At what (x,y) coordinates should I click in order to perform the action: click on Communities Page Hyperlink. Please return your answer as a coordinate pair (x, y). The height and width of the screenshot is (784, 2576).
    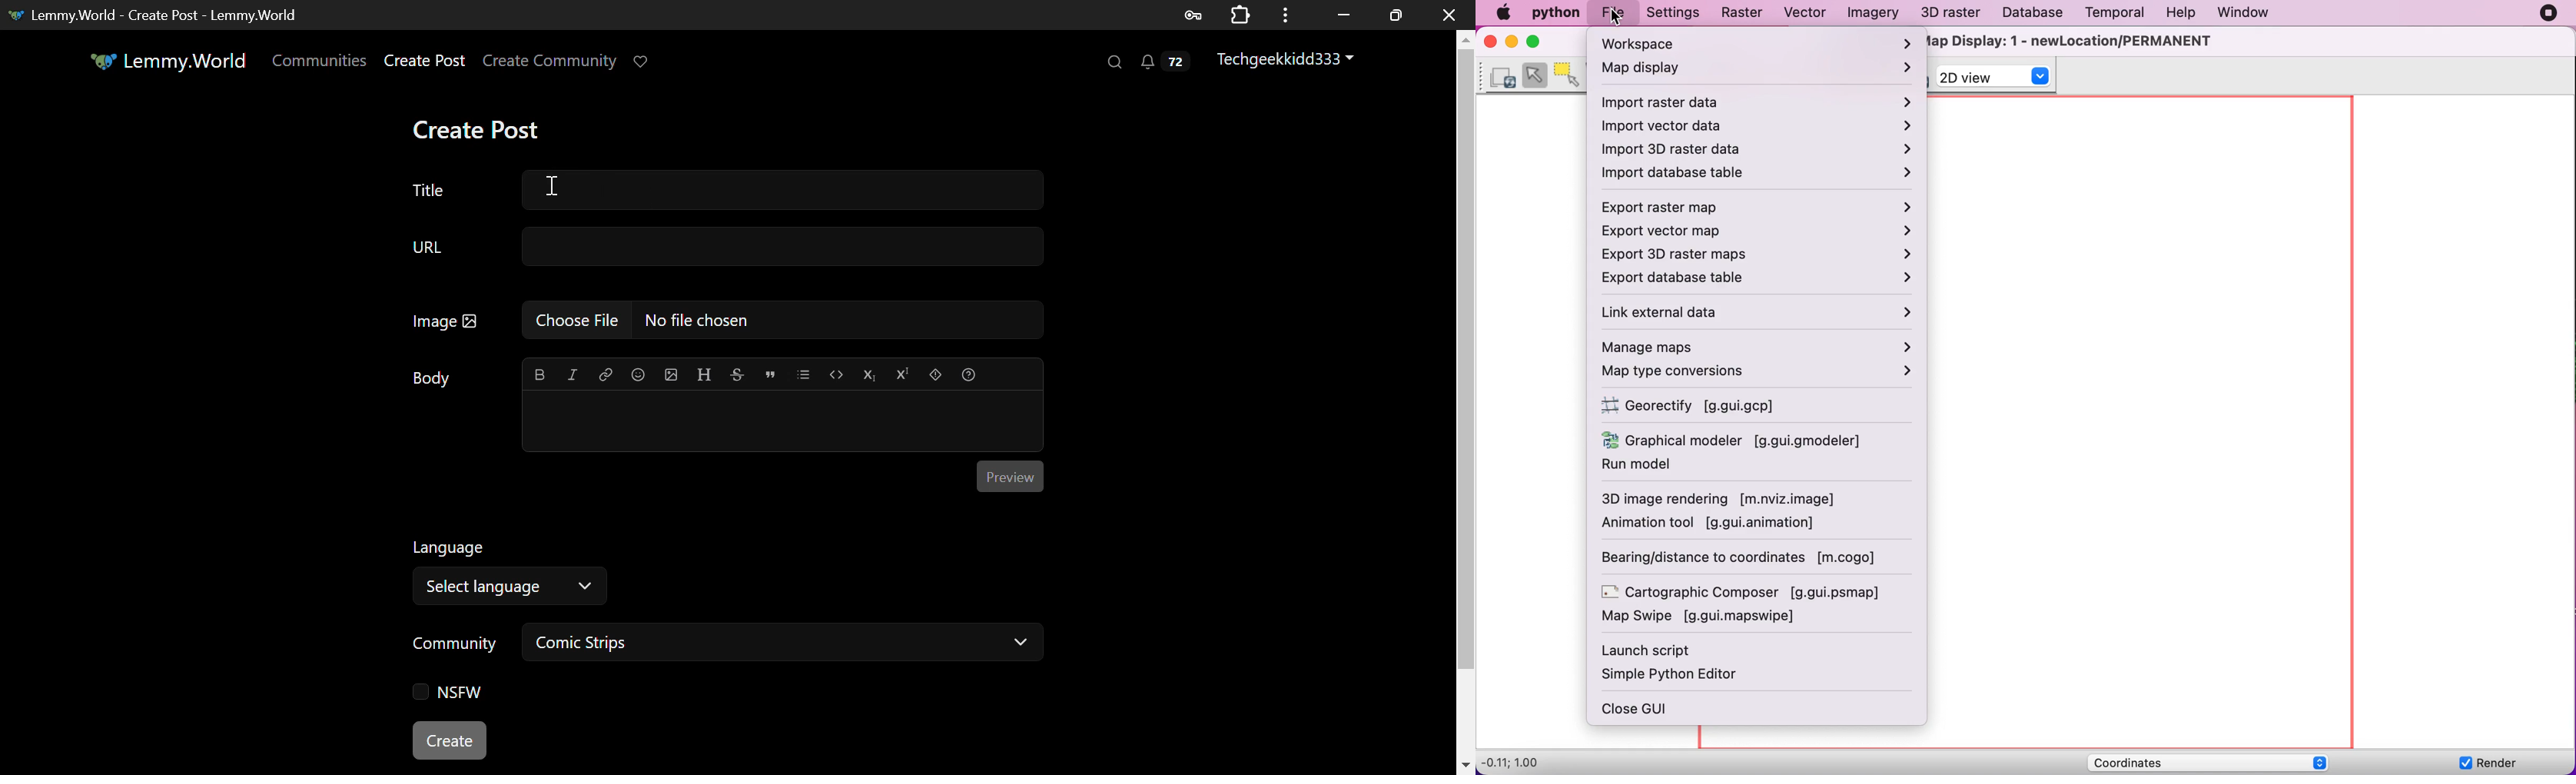
    Looking at the image, I should click on (319, 60).